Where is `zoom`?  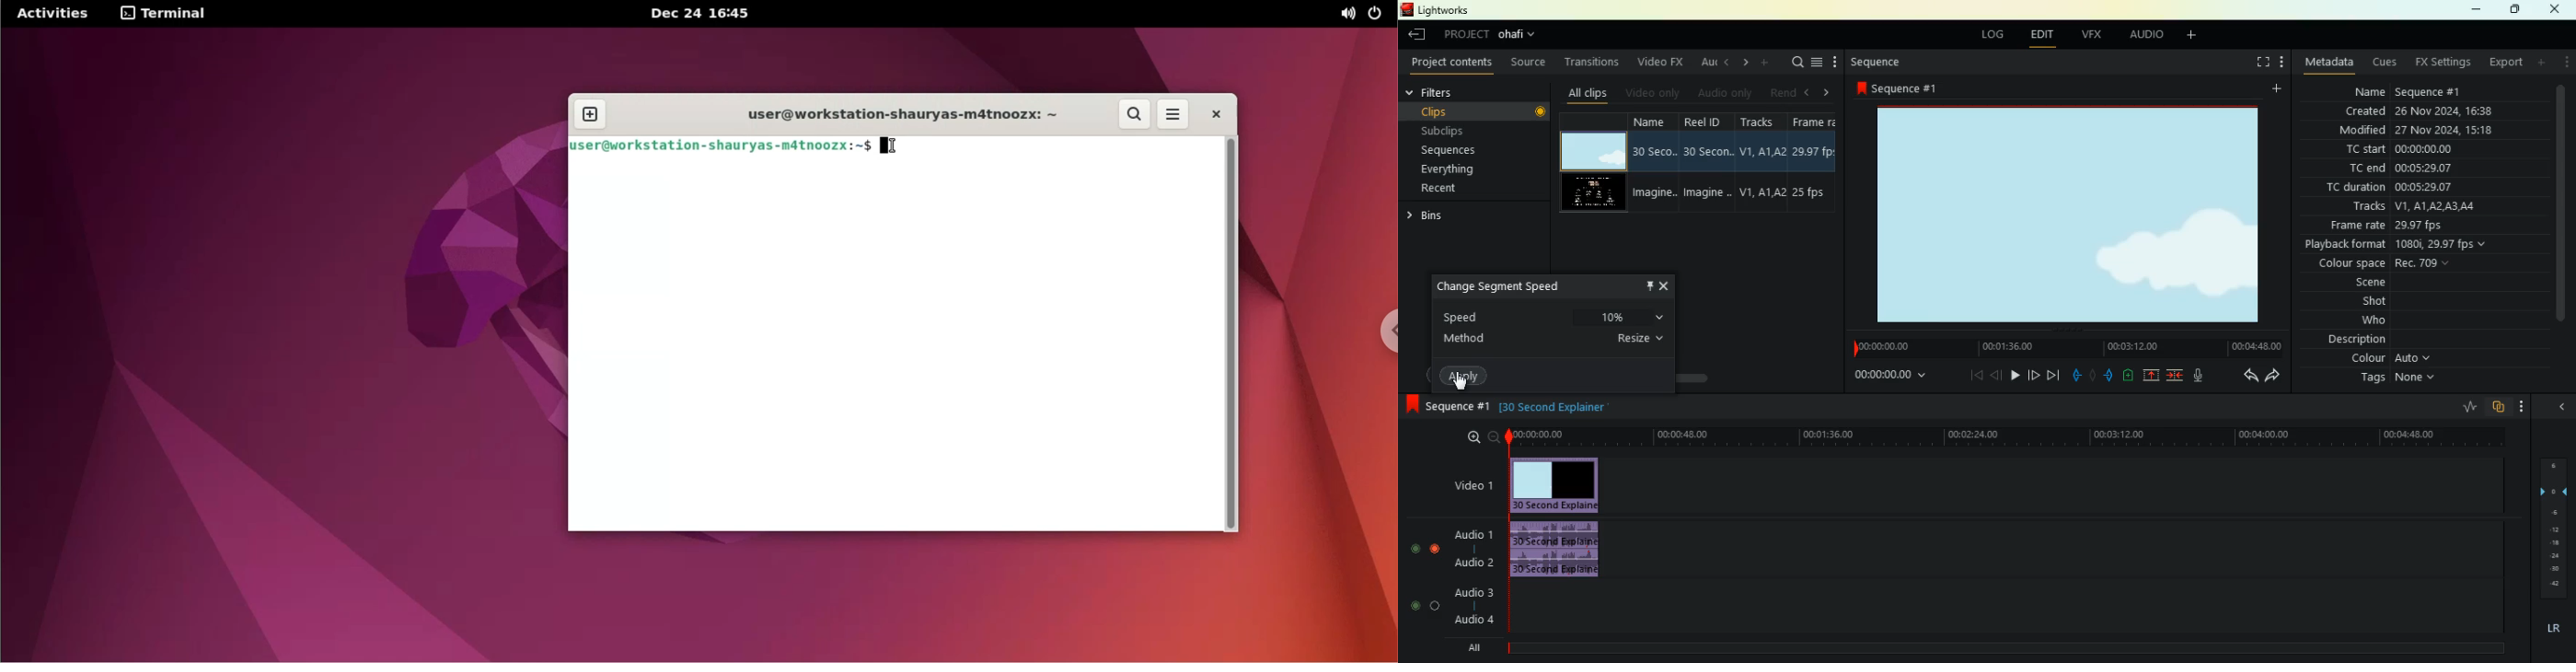
zoom is located at coordinates (1473, 436).